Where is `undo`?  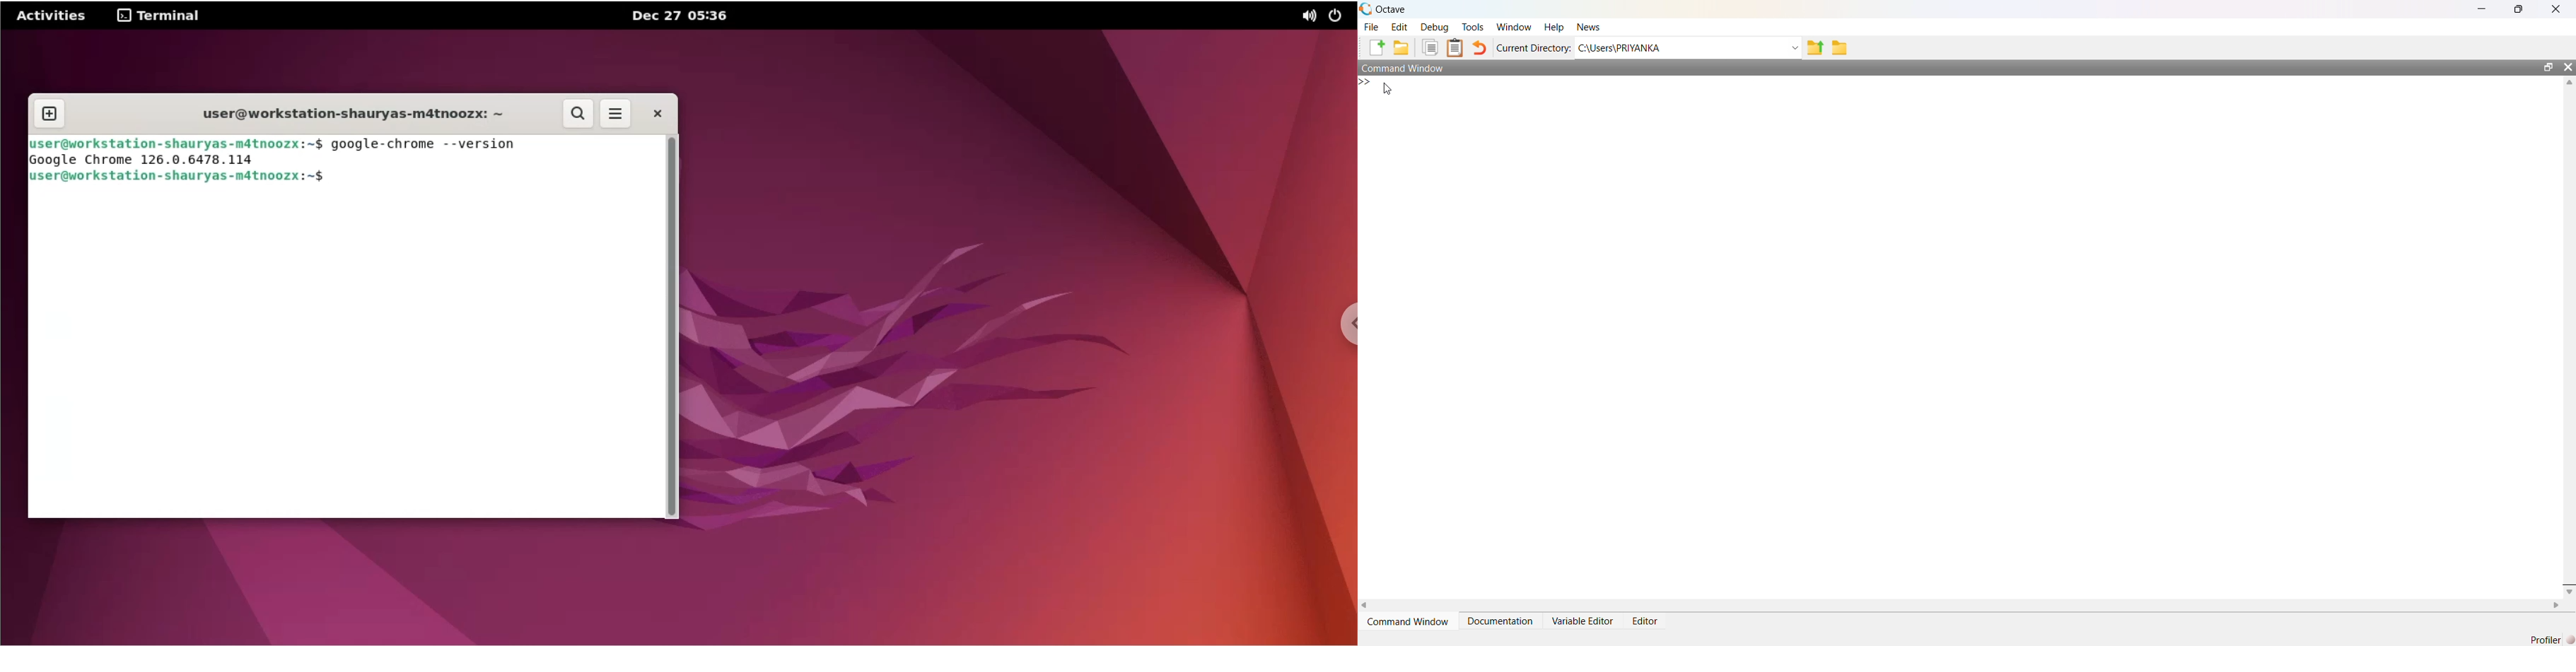 undo is located at coordinates (1480, 48).